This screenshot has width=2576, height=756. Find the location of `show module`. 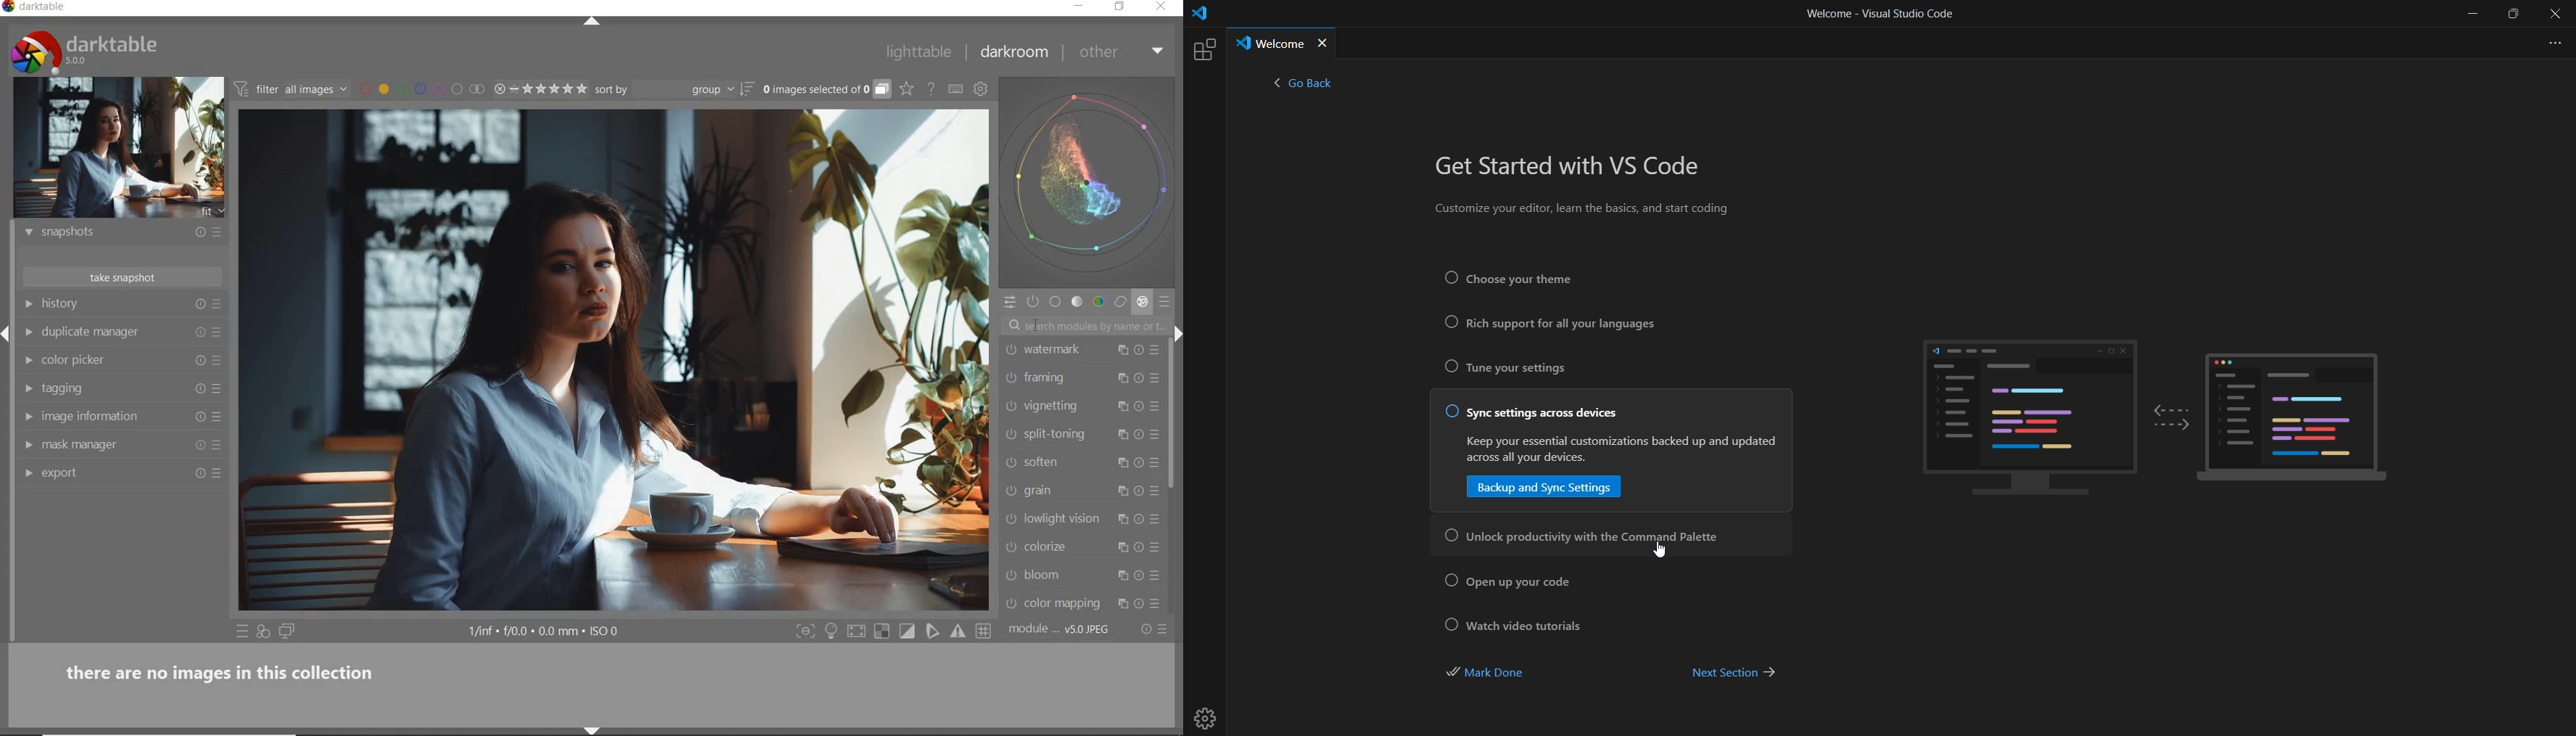

show module is located at coordinates (31, 361).